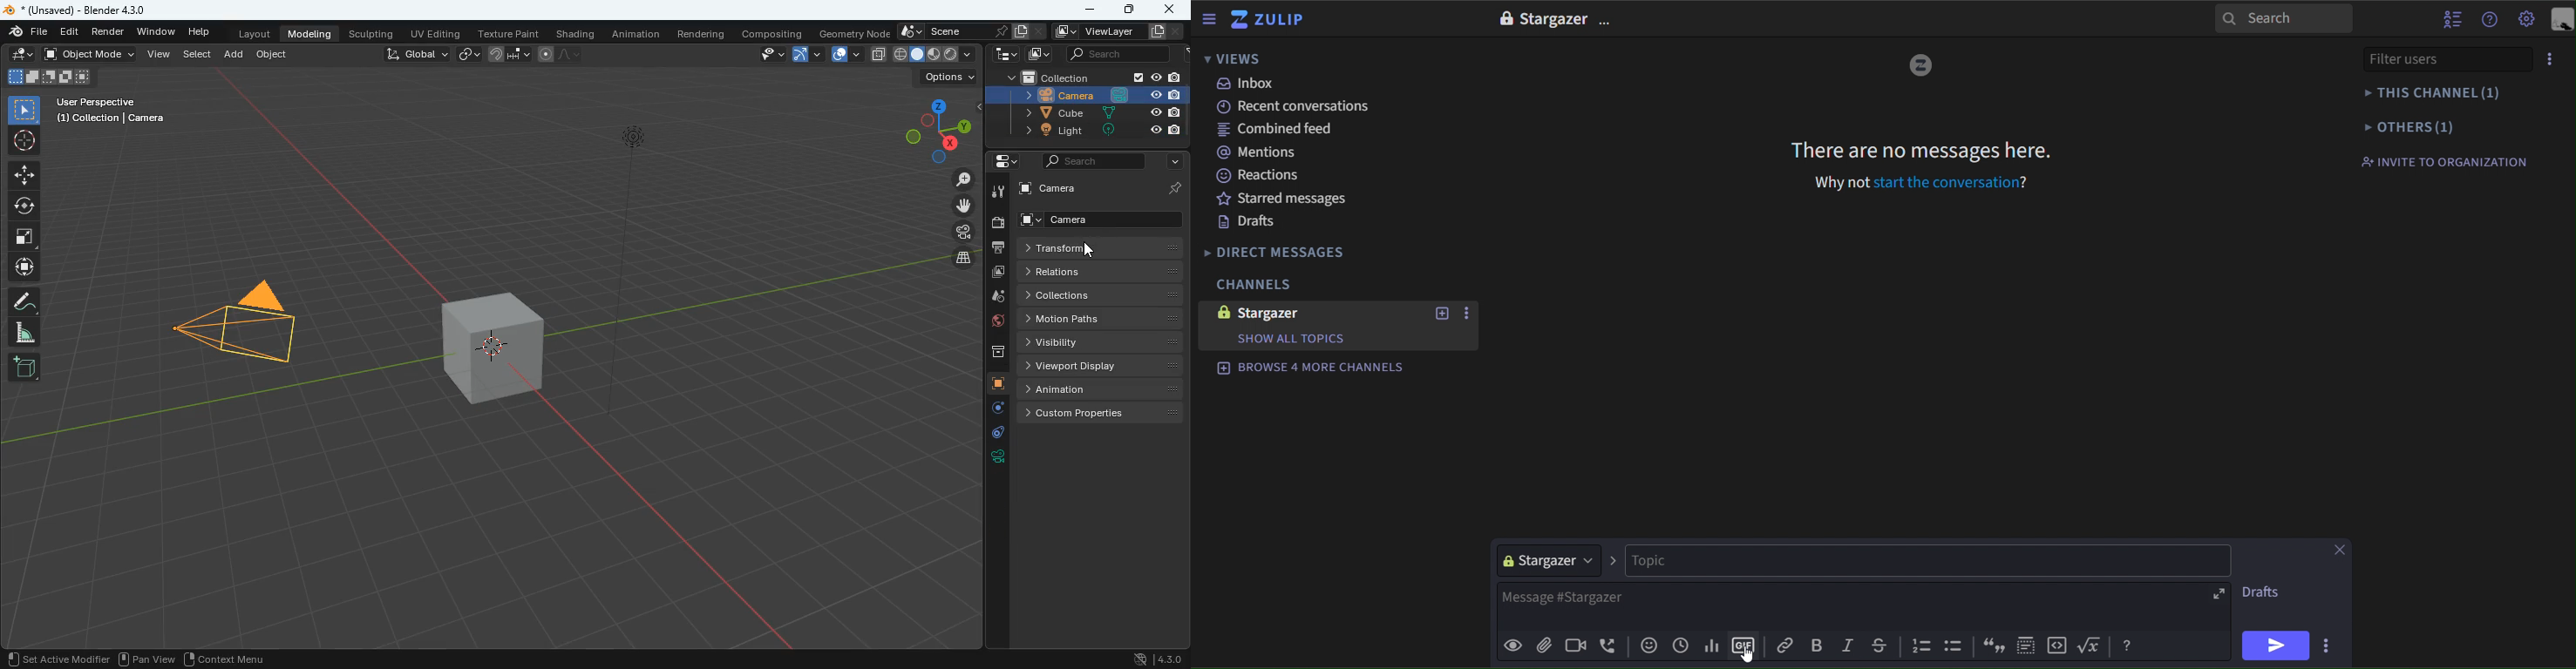 This screenshot has width=2576, height=672. I want to click on light, so click(1097, 132).